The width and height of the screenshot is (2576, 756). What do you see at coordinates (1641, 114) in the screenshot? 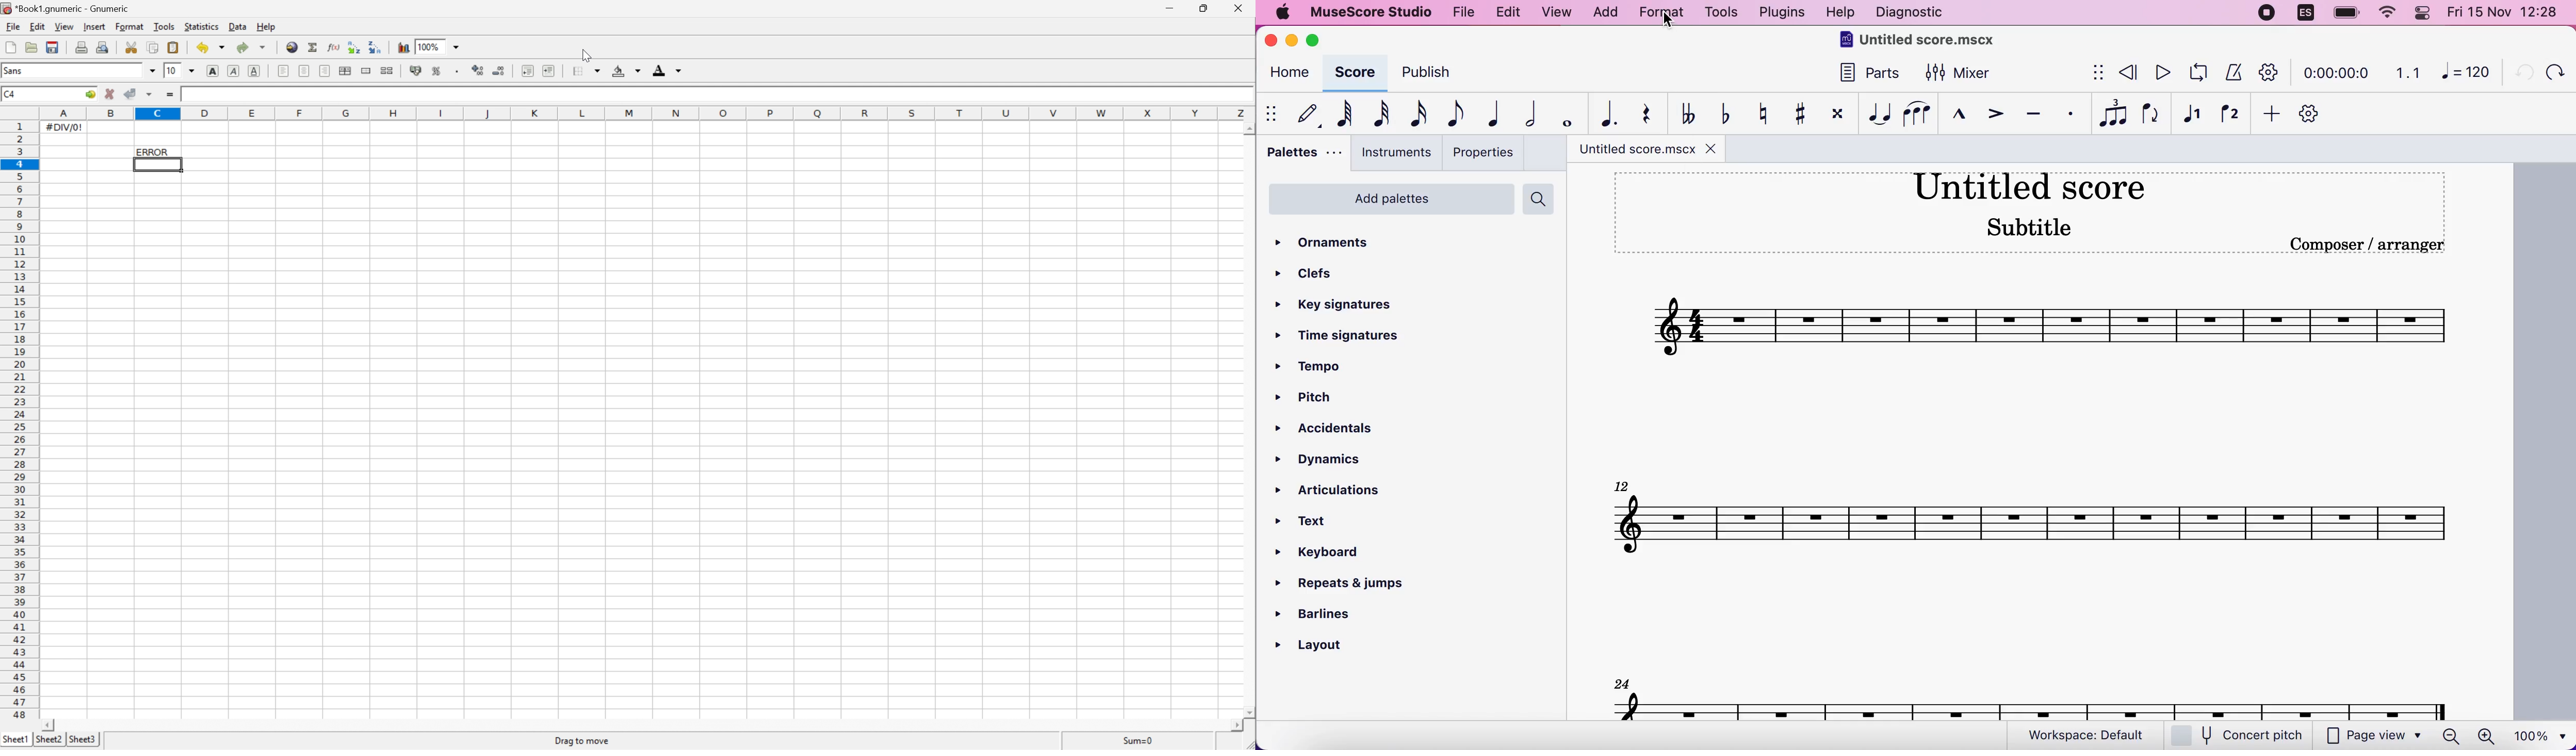
I see `rest` at bounding box center [1641, 114].